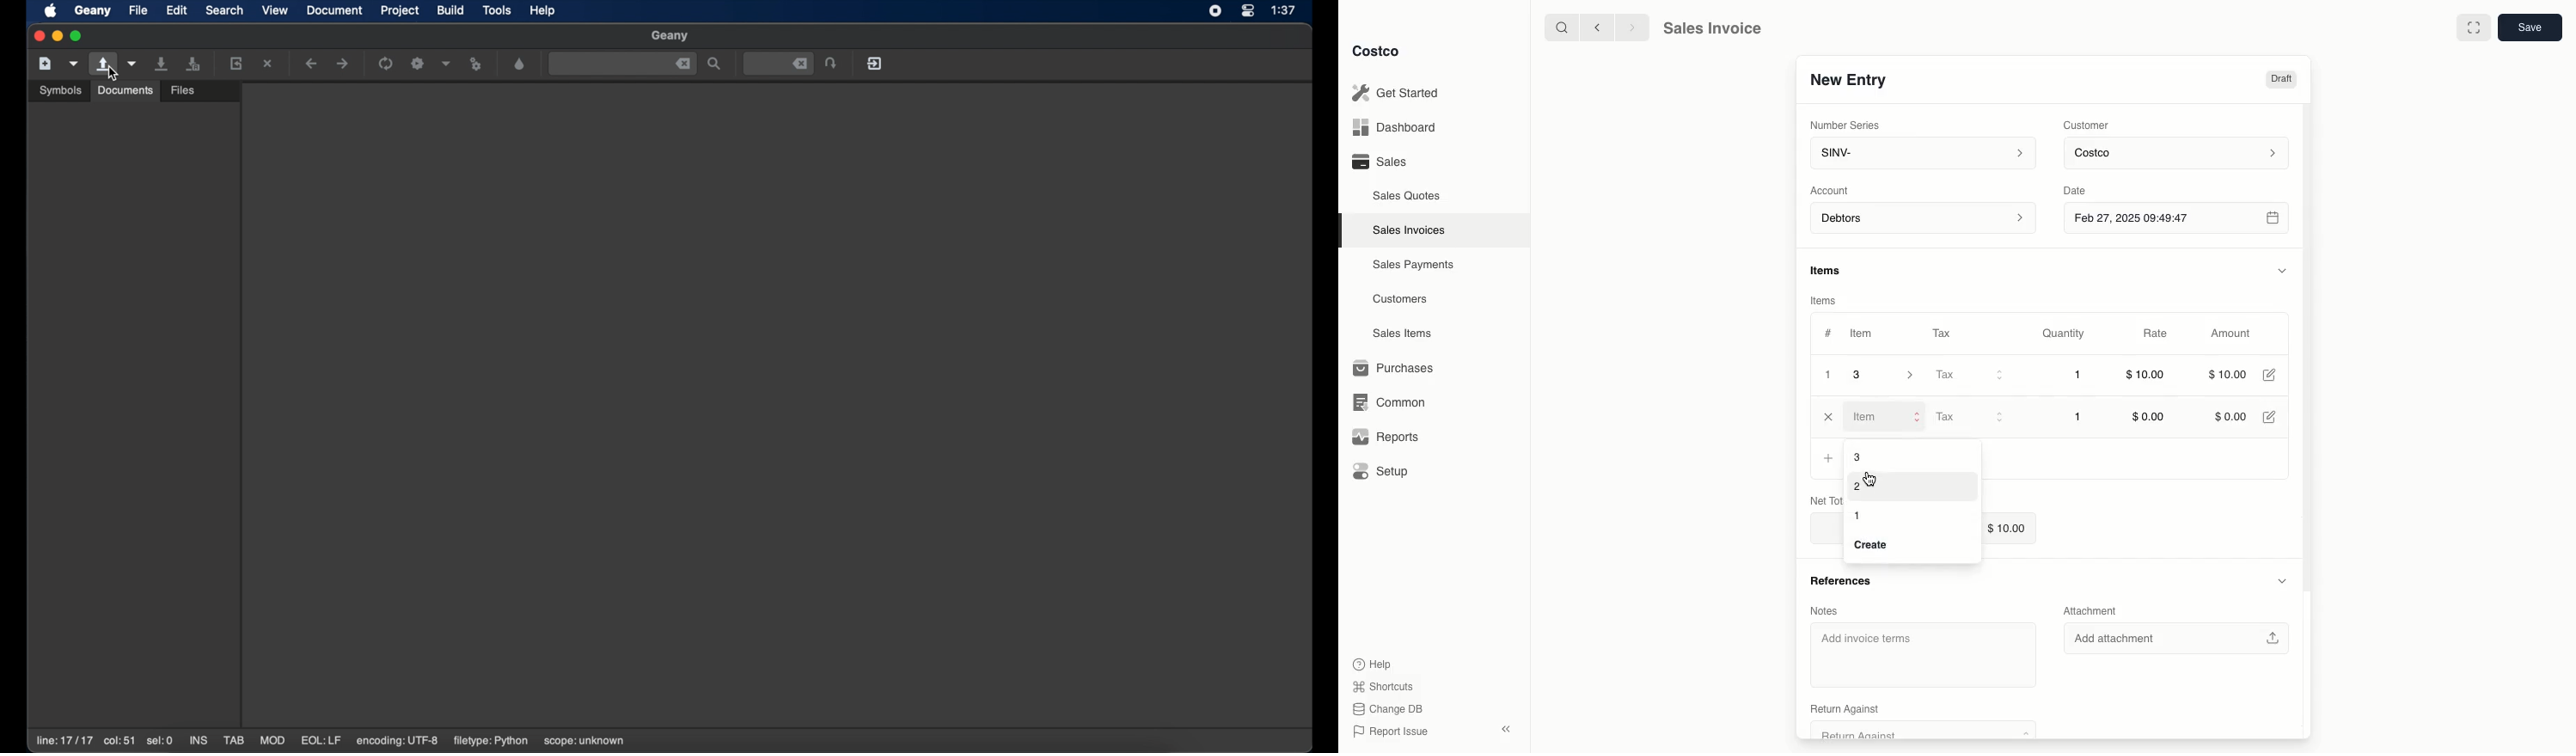  What do you see at coordinates (1382, 473) in the screenshot?
I see `Setup` at bounding box center [1382, 473].